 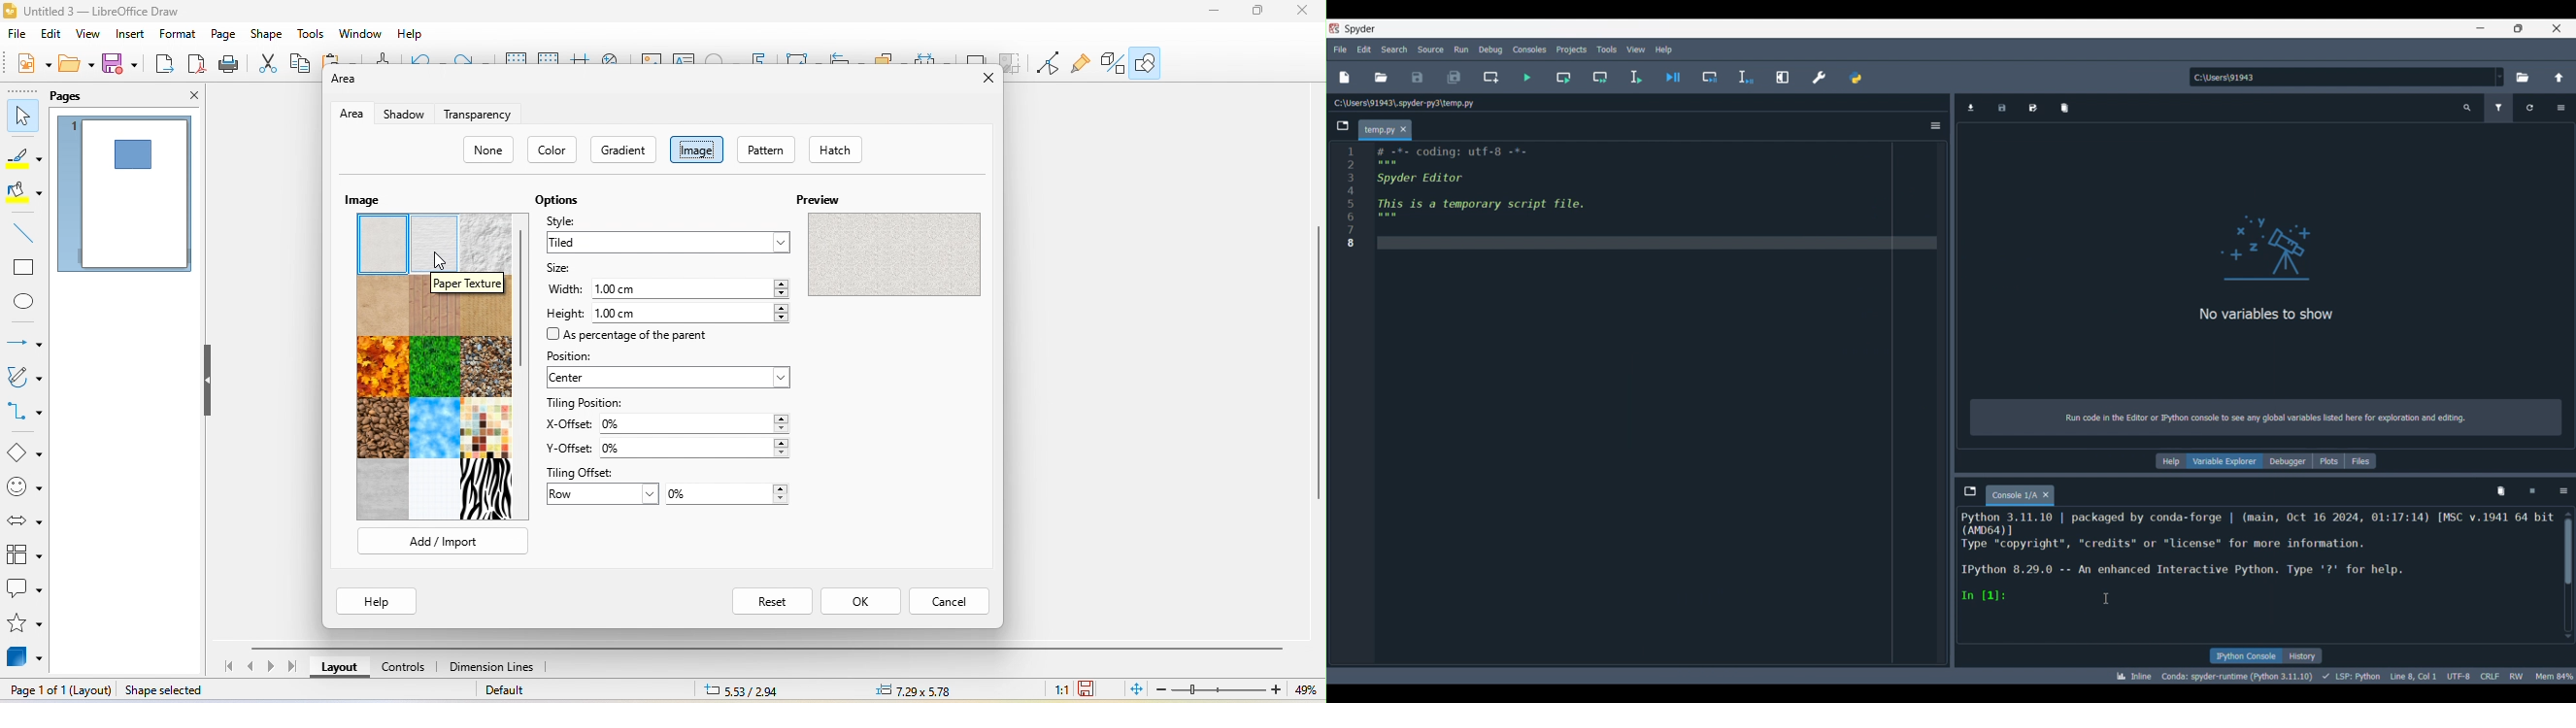 What do you see at coordinates (2567, 554) in the screenshot?
I see `Scrollbar` at bounding box center [2567, 554].